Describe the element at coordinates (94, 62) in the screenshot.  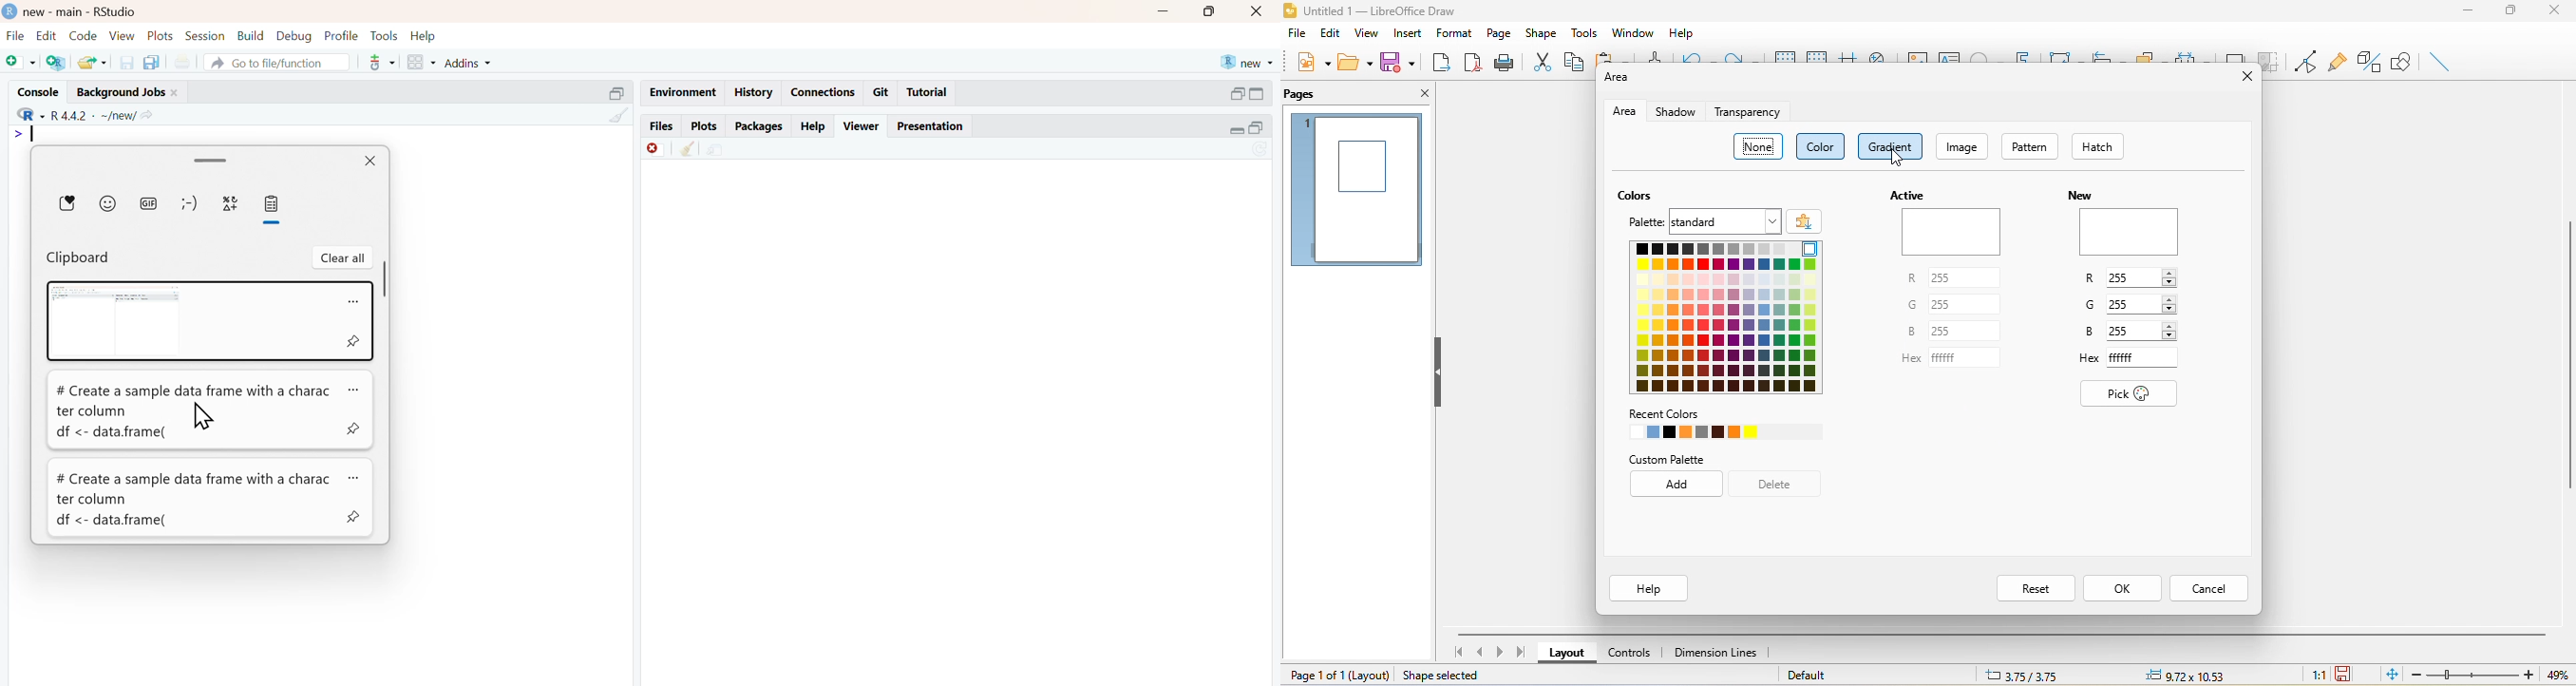
I see `share folder as` at that location.